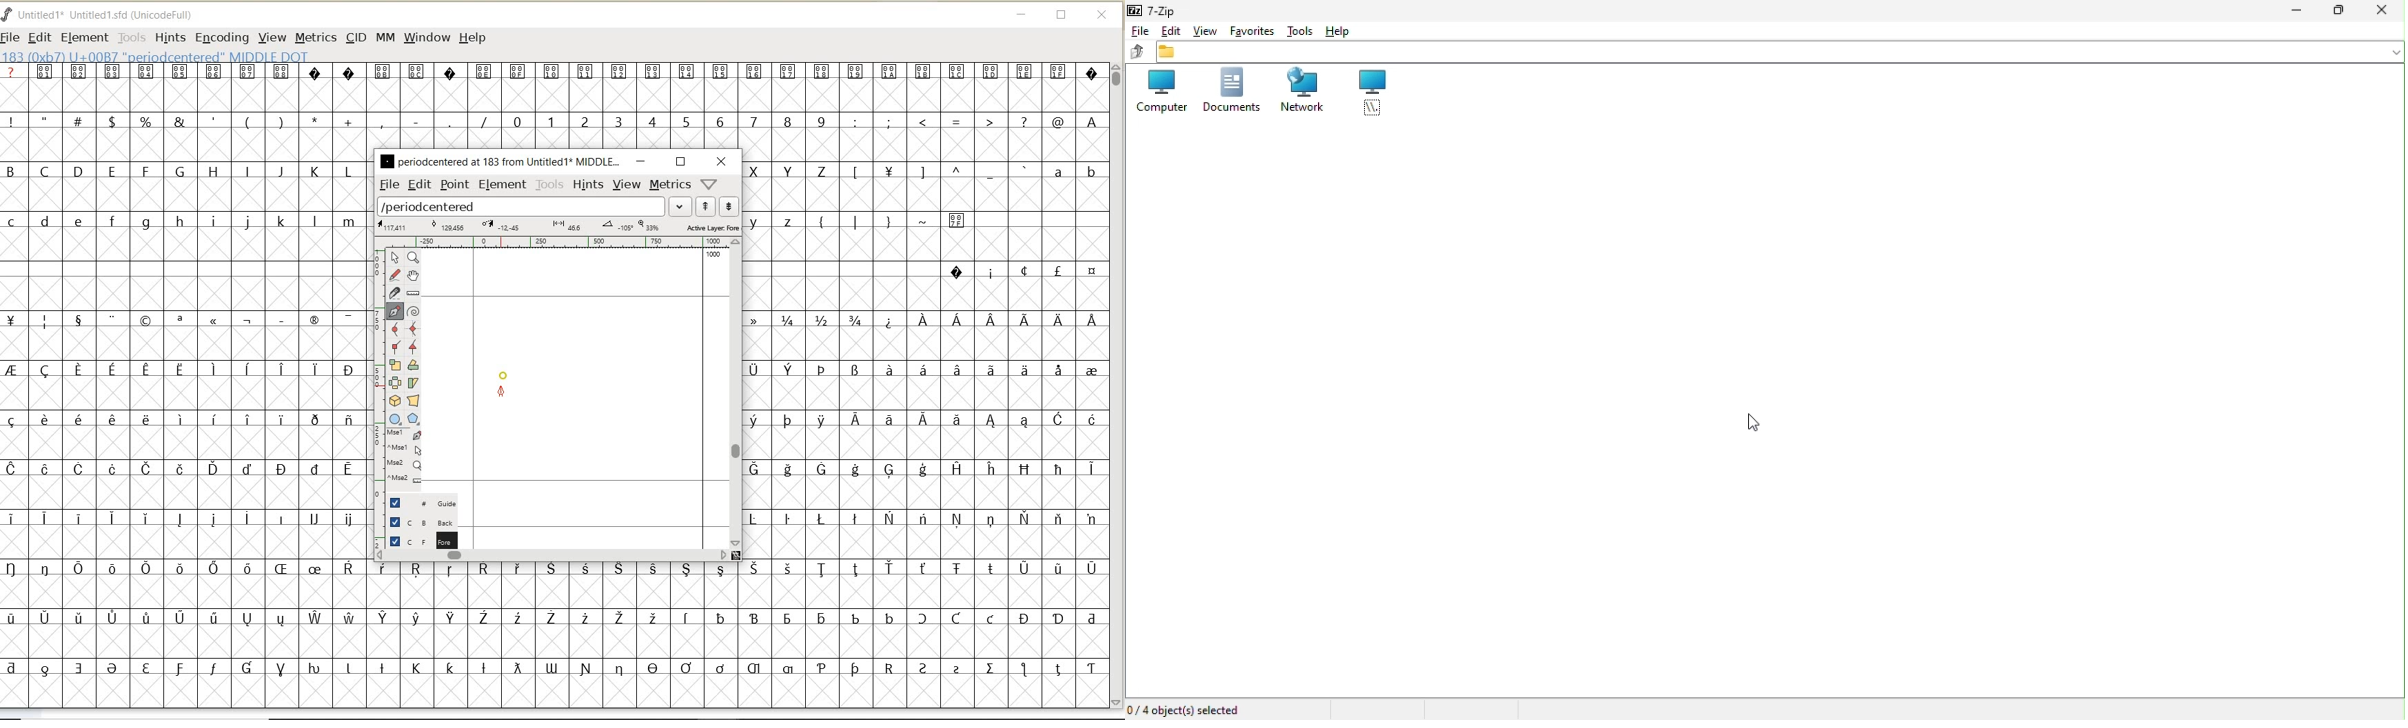 Image resolution: width=2408 pixels, height=728 pixels. What do you see at coordinates (427, 37) in the screenshot?
I see `WINDOW` at bounding box center [427, 37].